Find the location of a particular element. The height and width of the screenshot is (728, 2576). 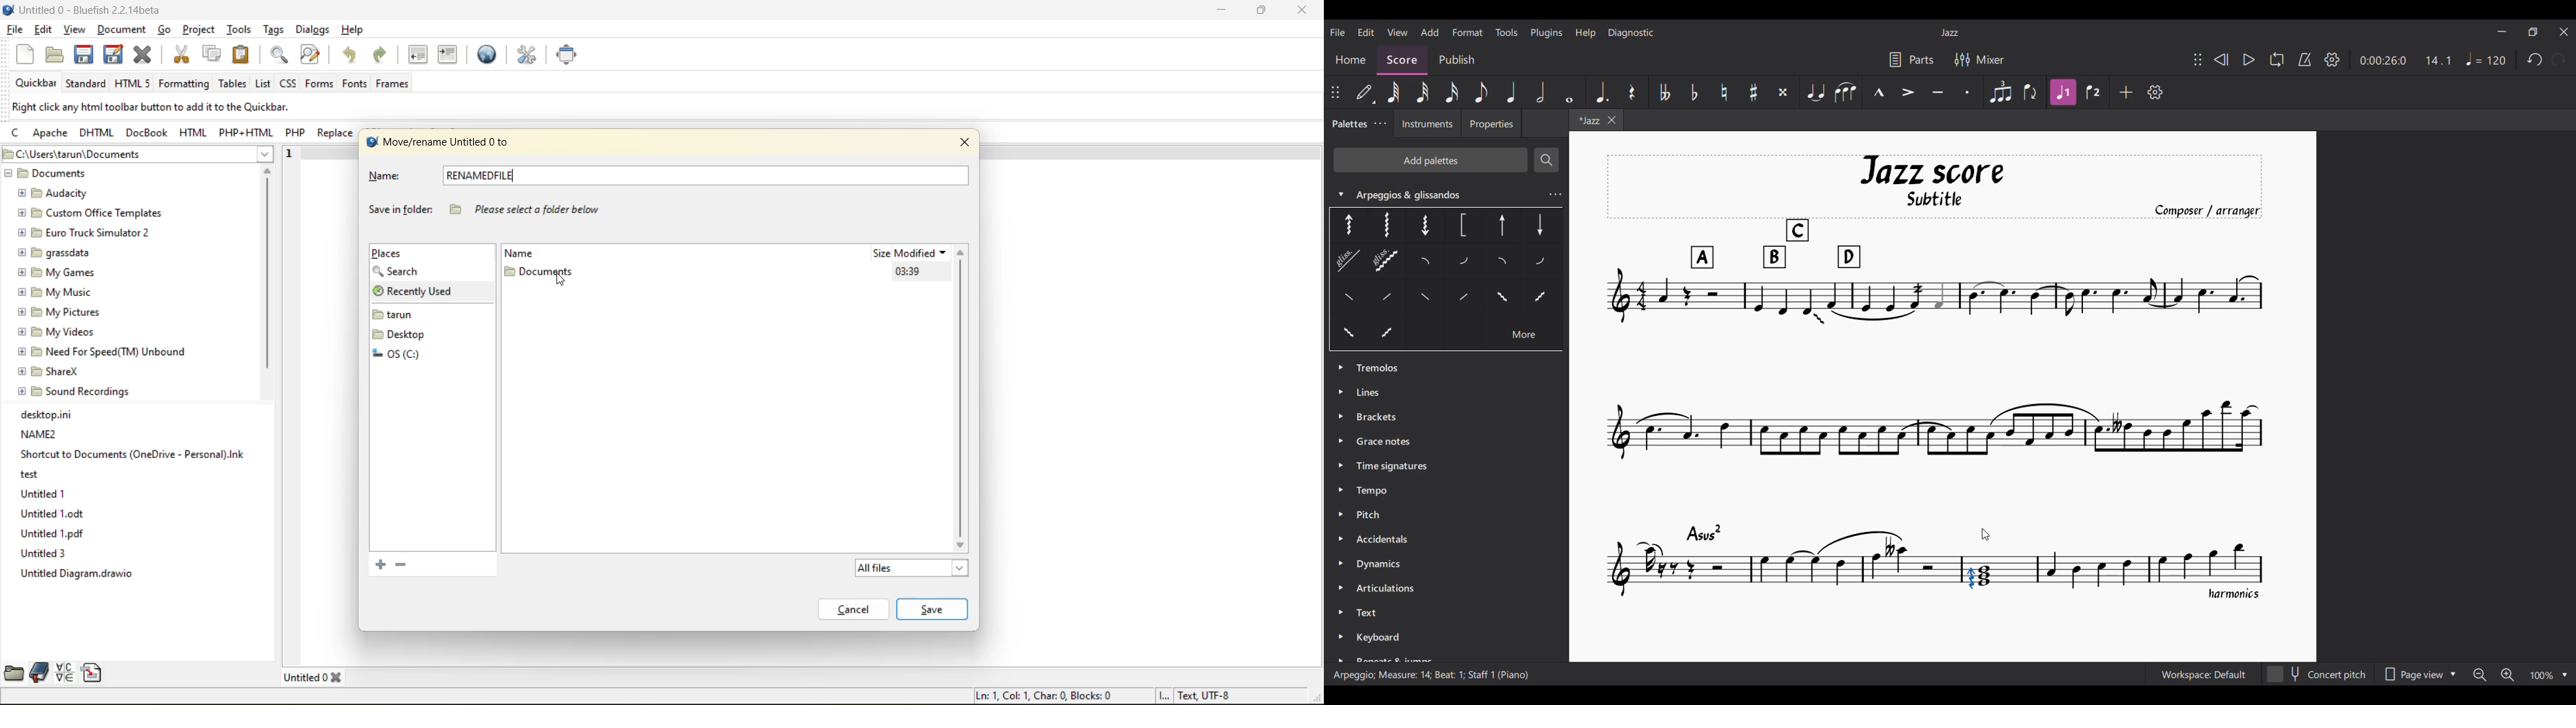

Undo is located at coordinates (2536, 59).